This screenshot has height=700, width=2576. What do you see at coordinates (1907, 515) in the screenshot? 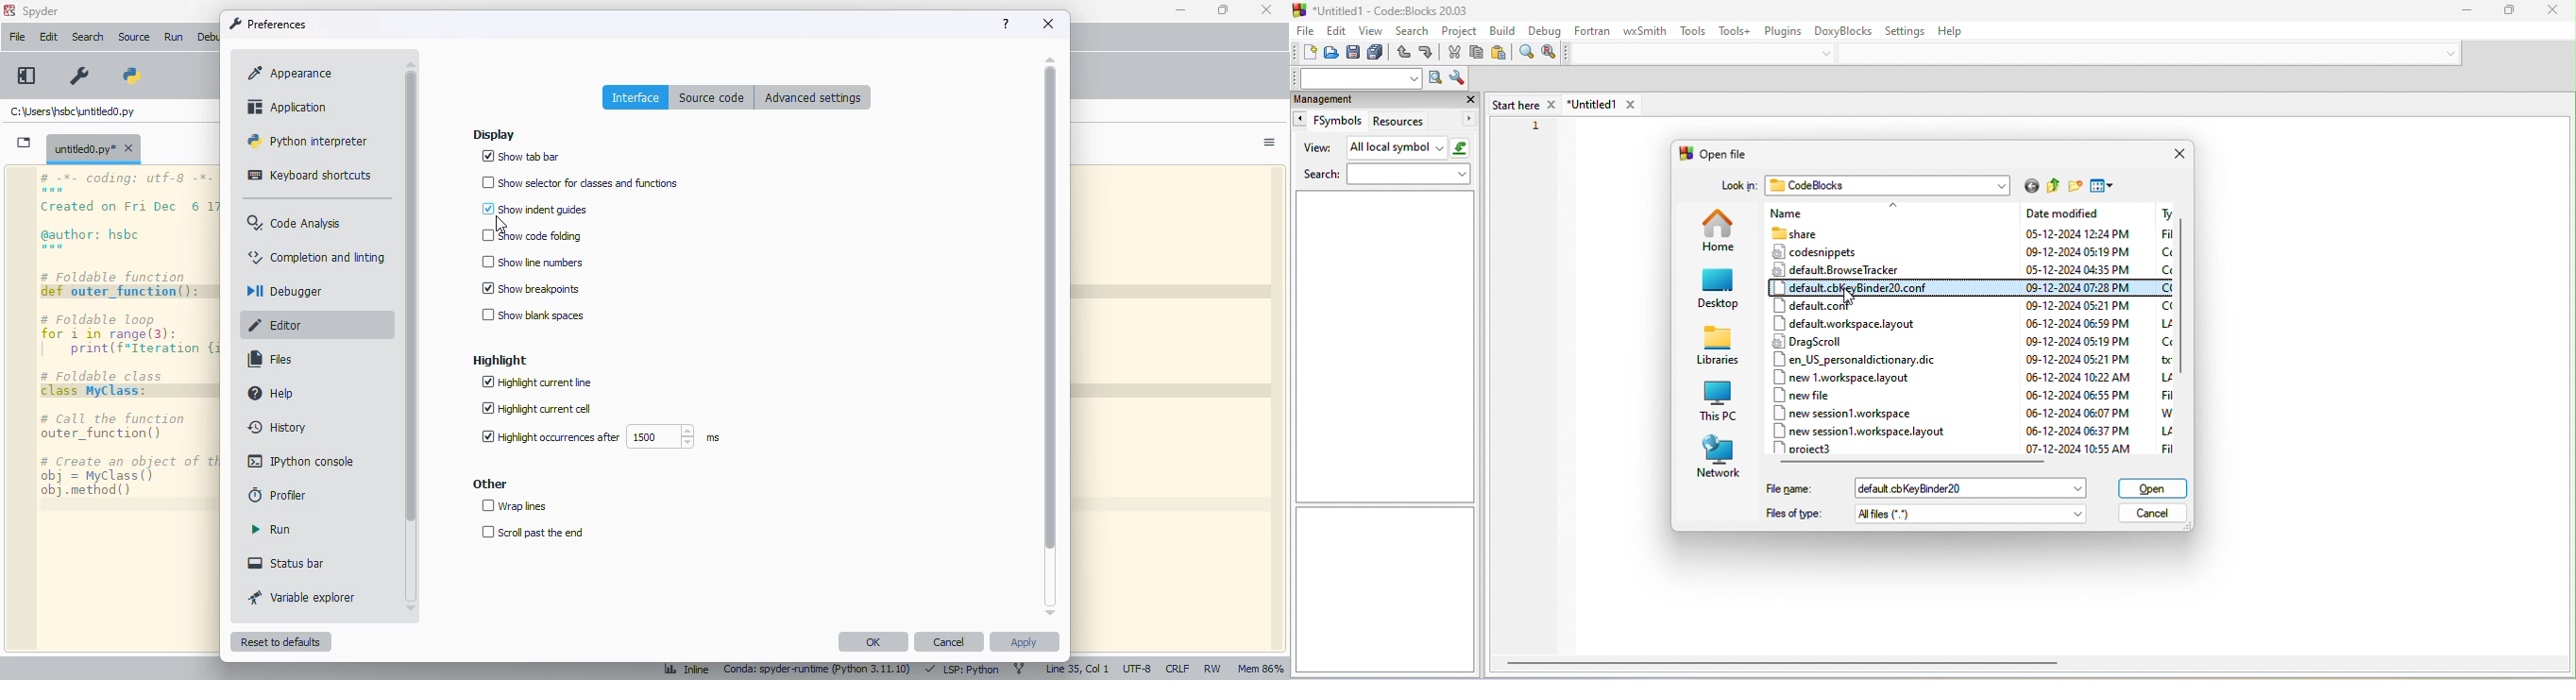
I see `file type` at bounding box center [1907, 515].